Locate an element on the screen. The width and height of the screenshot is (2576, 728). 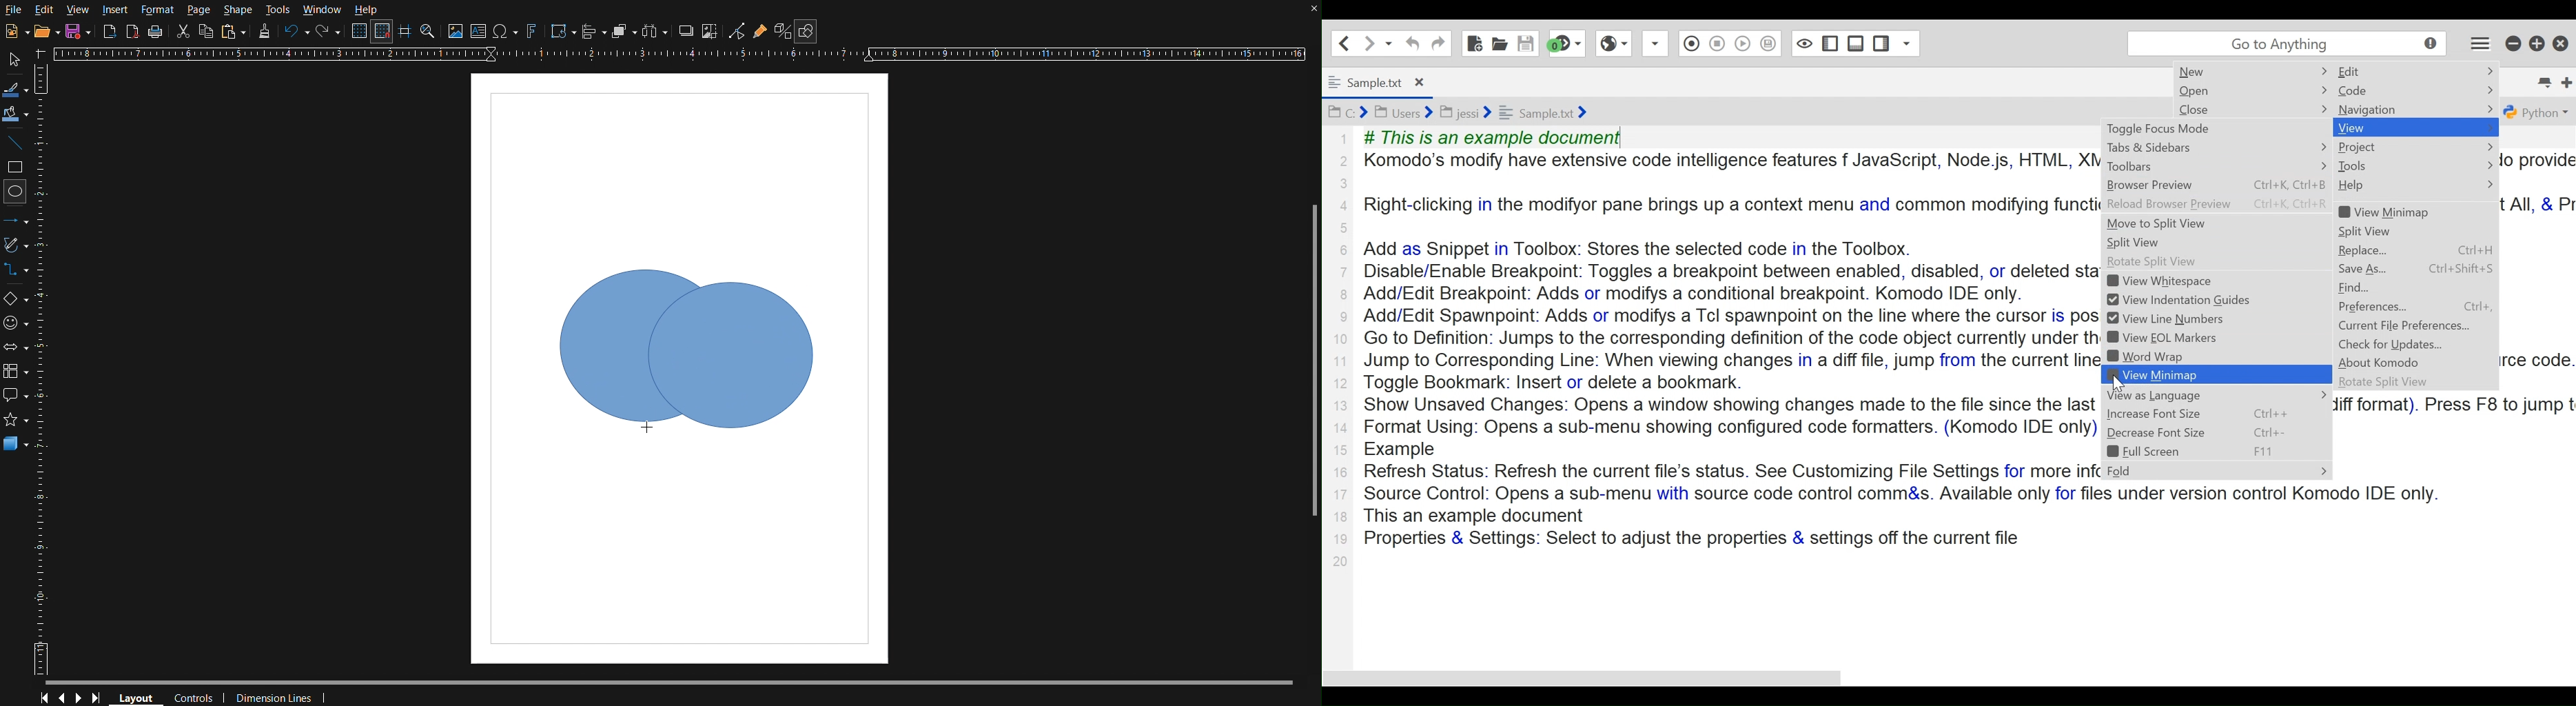
Restore is located at coordinates (2536, 43).